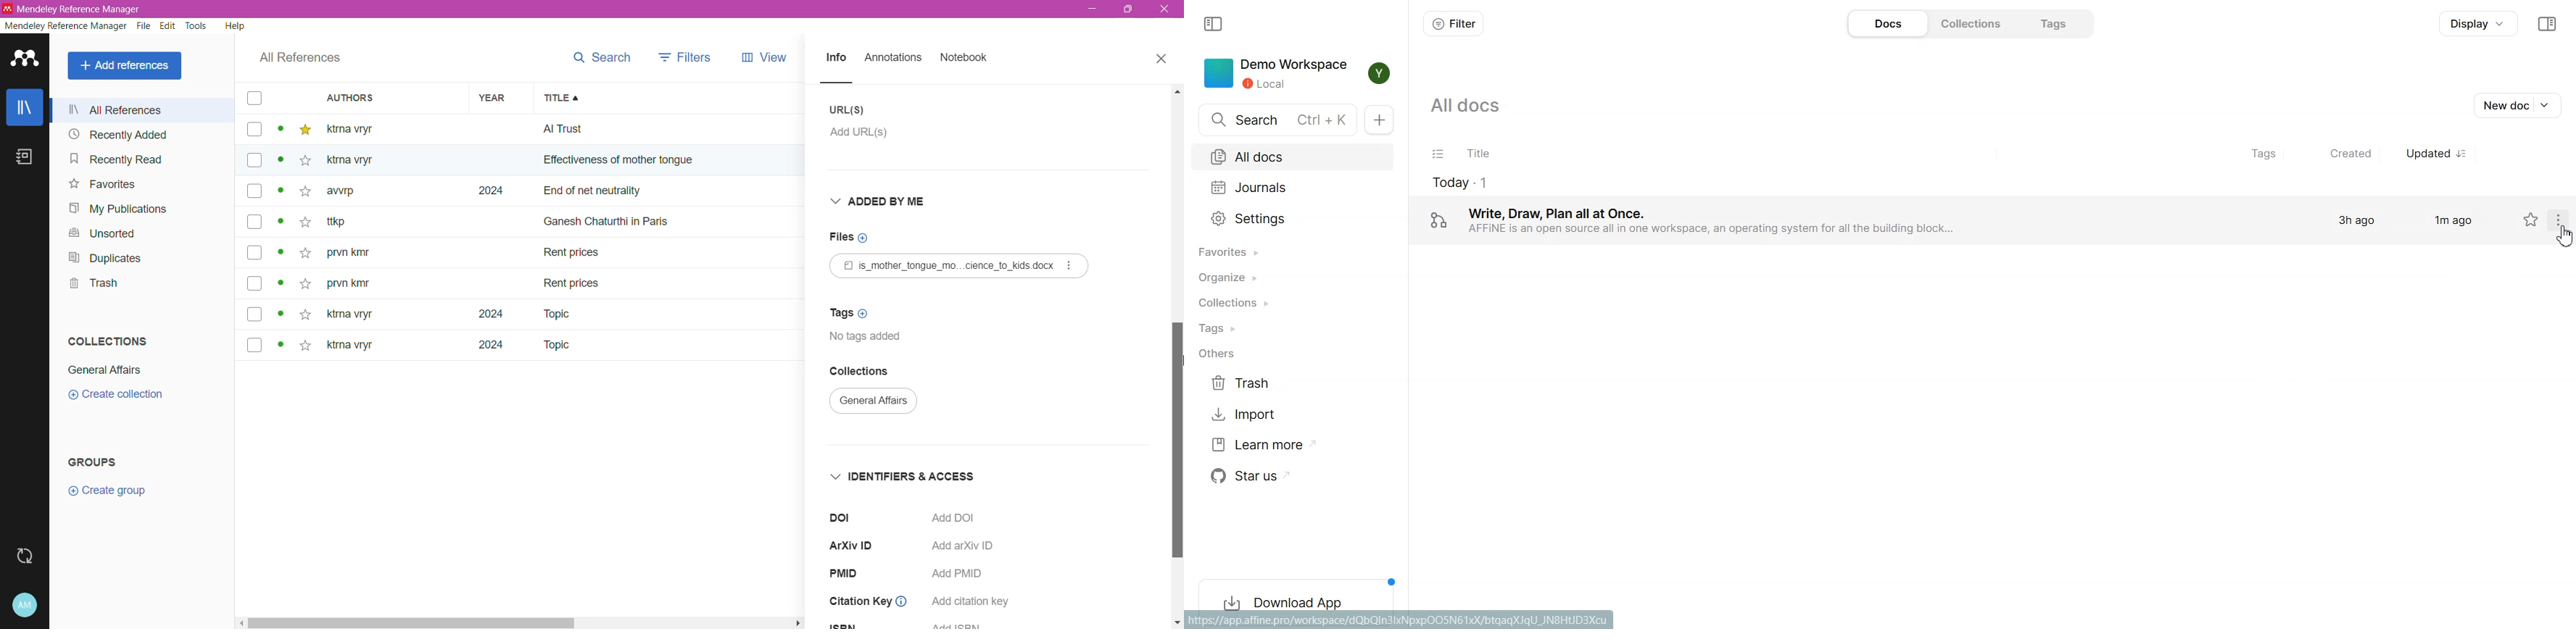 Image resolution: width=2576 pixels, height=644 pixels. What do you see at coordinates (2060, 23) in the screenshot?
I see `Tags` at bounding box center [2060, 23].